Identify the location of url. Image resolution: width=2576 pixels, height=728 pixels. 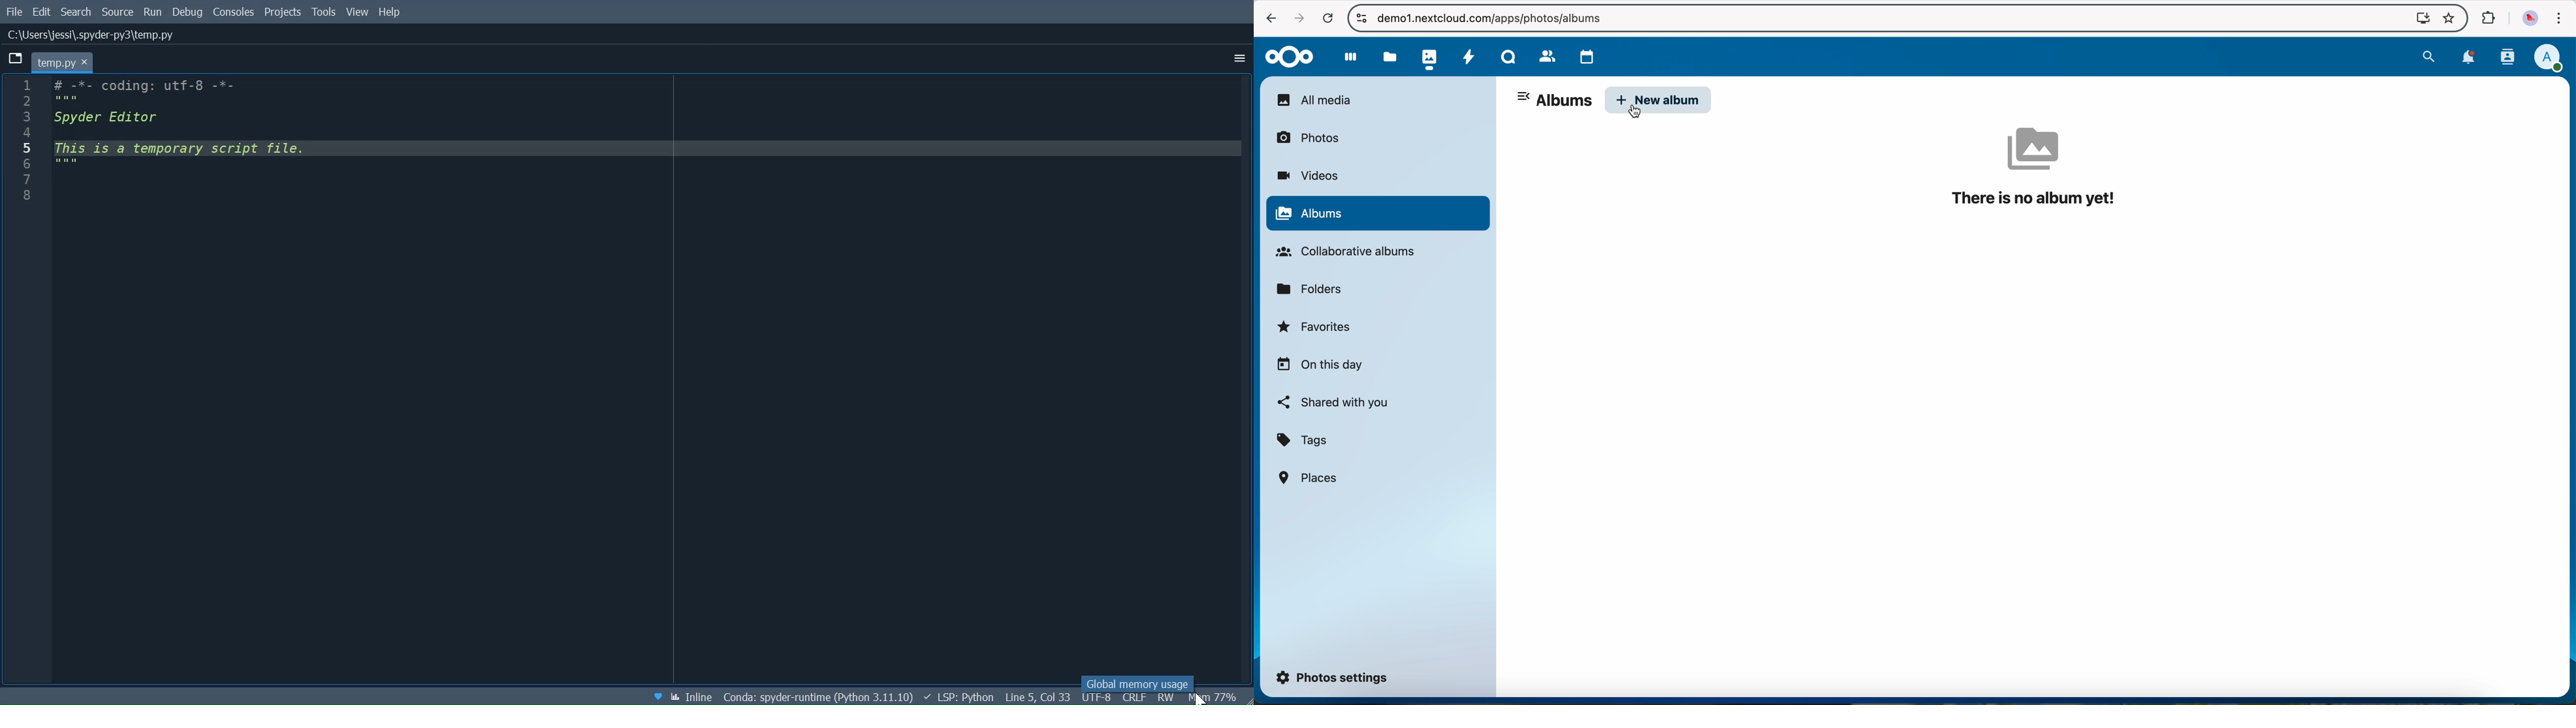
(1498, 18).